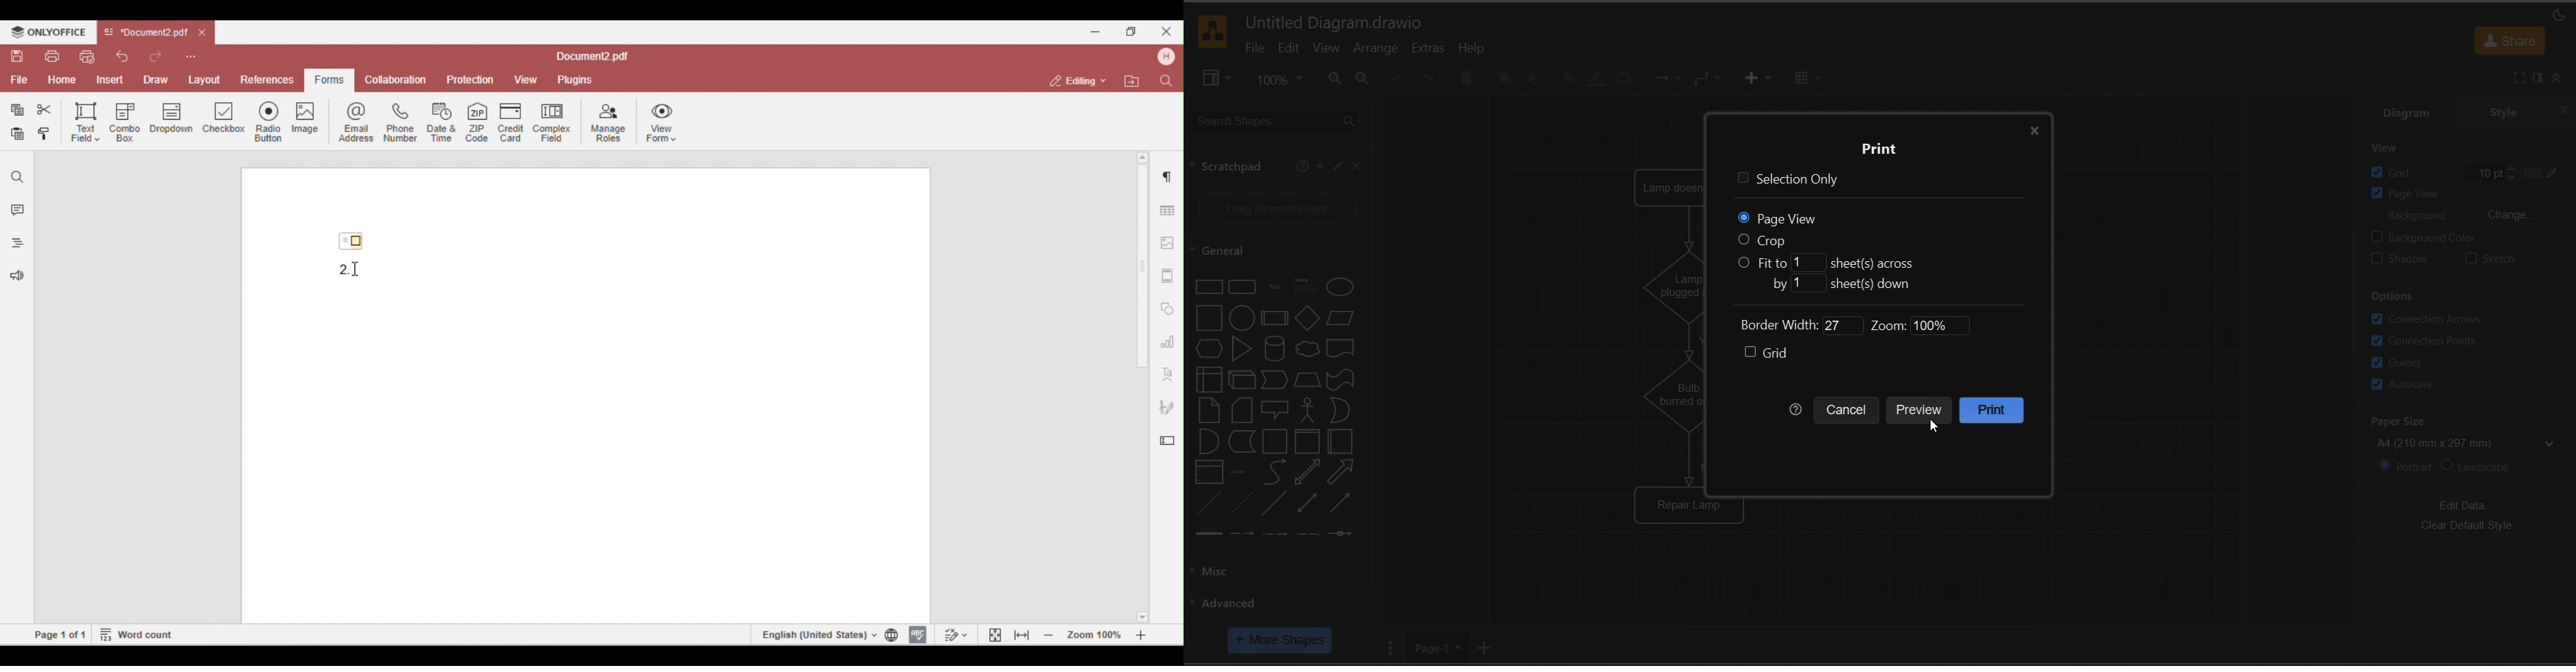 Image resolution: width=2576 pixels, height=672 pixels. What do you see at coordinates (2554, 15) in the screenshot?
I see `appearance` at bounding box center [2554, 15].